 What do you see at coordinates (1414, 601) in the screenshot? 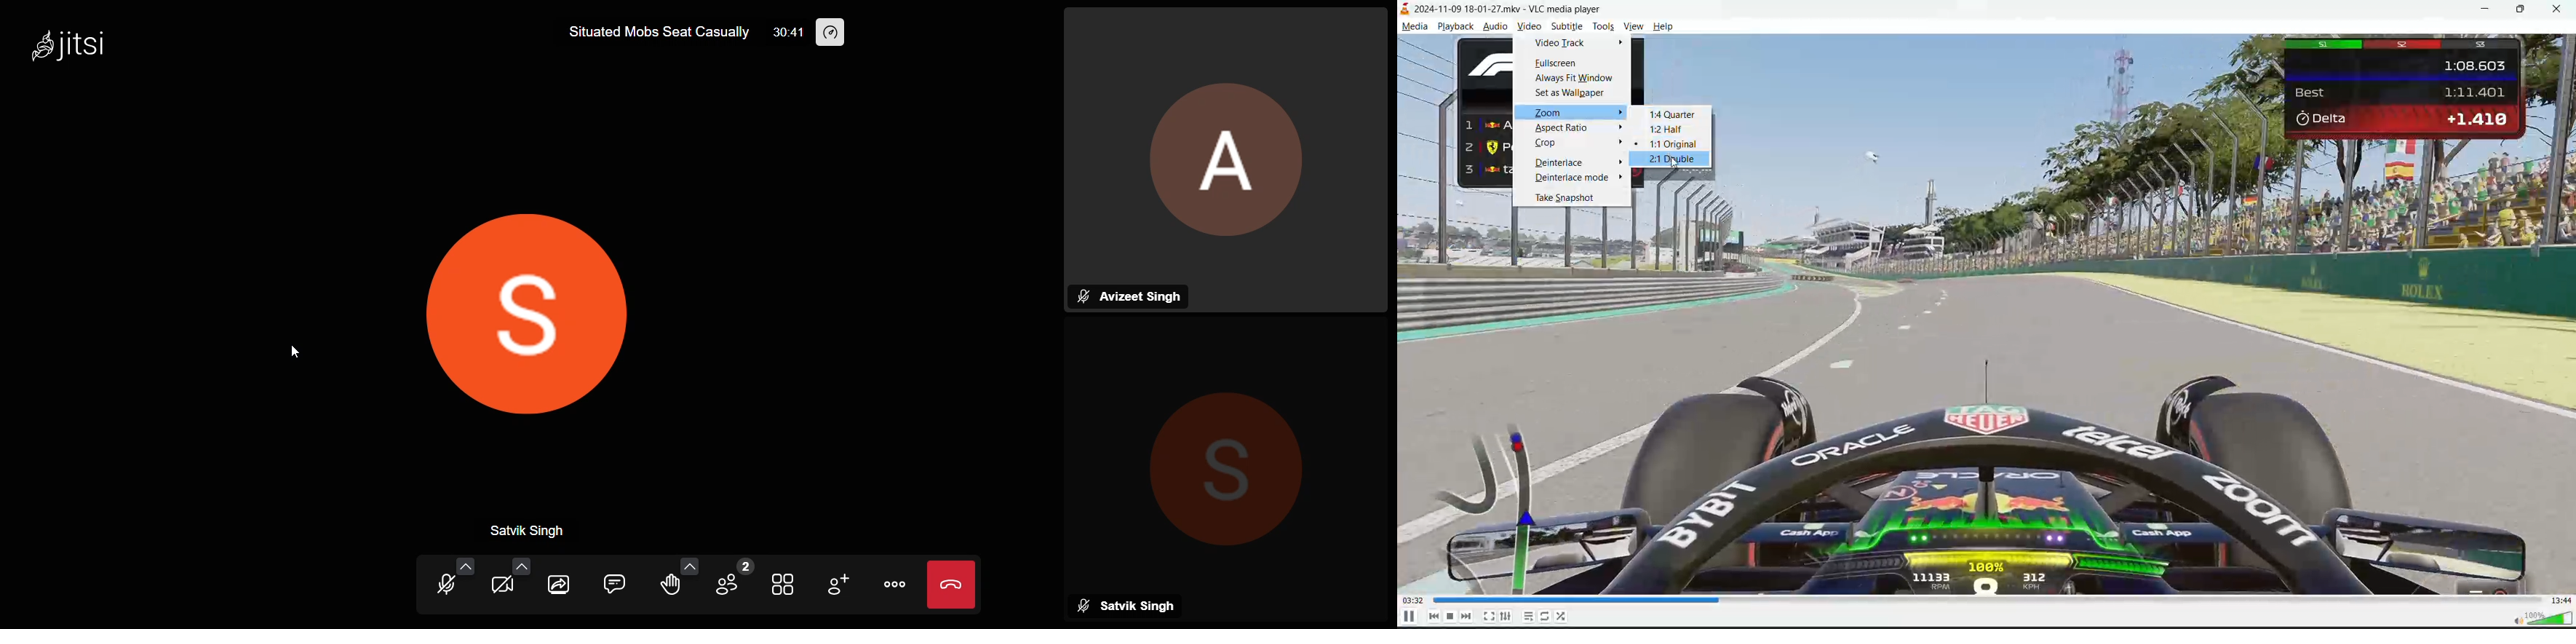
I see `current play time` at bounding box center [1414, 601].